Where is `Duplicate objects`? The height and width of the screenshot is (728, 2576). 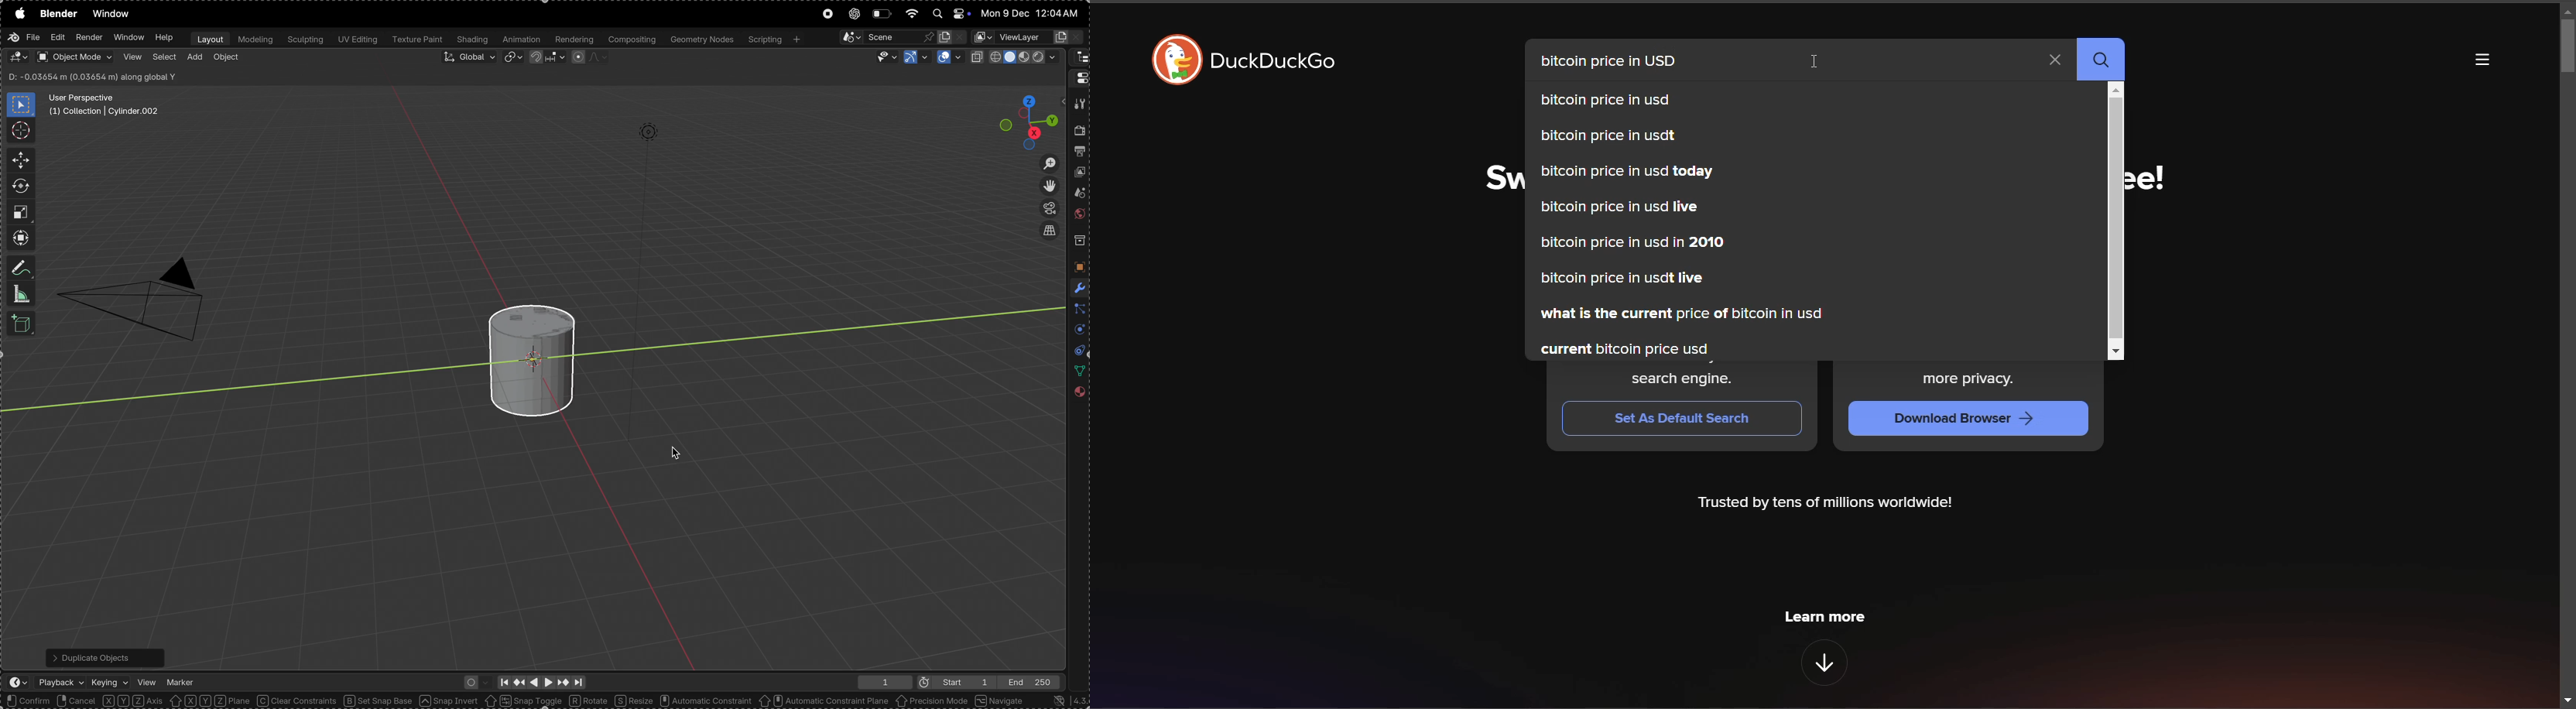 Duplicate objects is located at coordinates (103, 655).